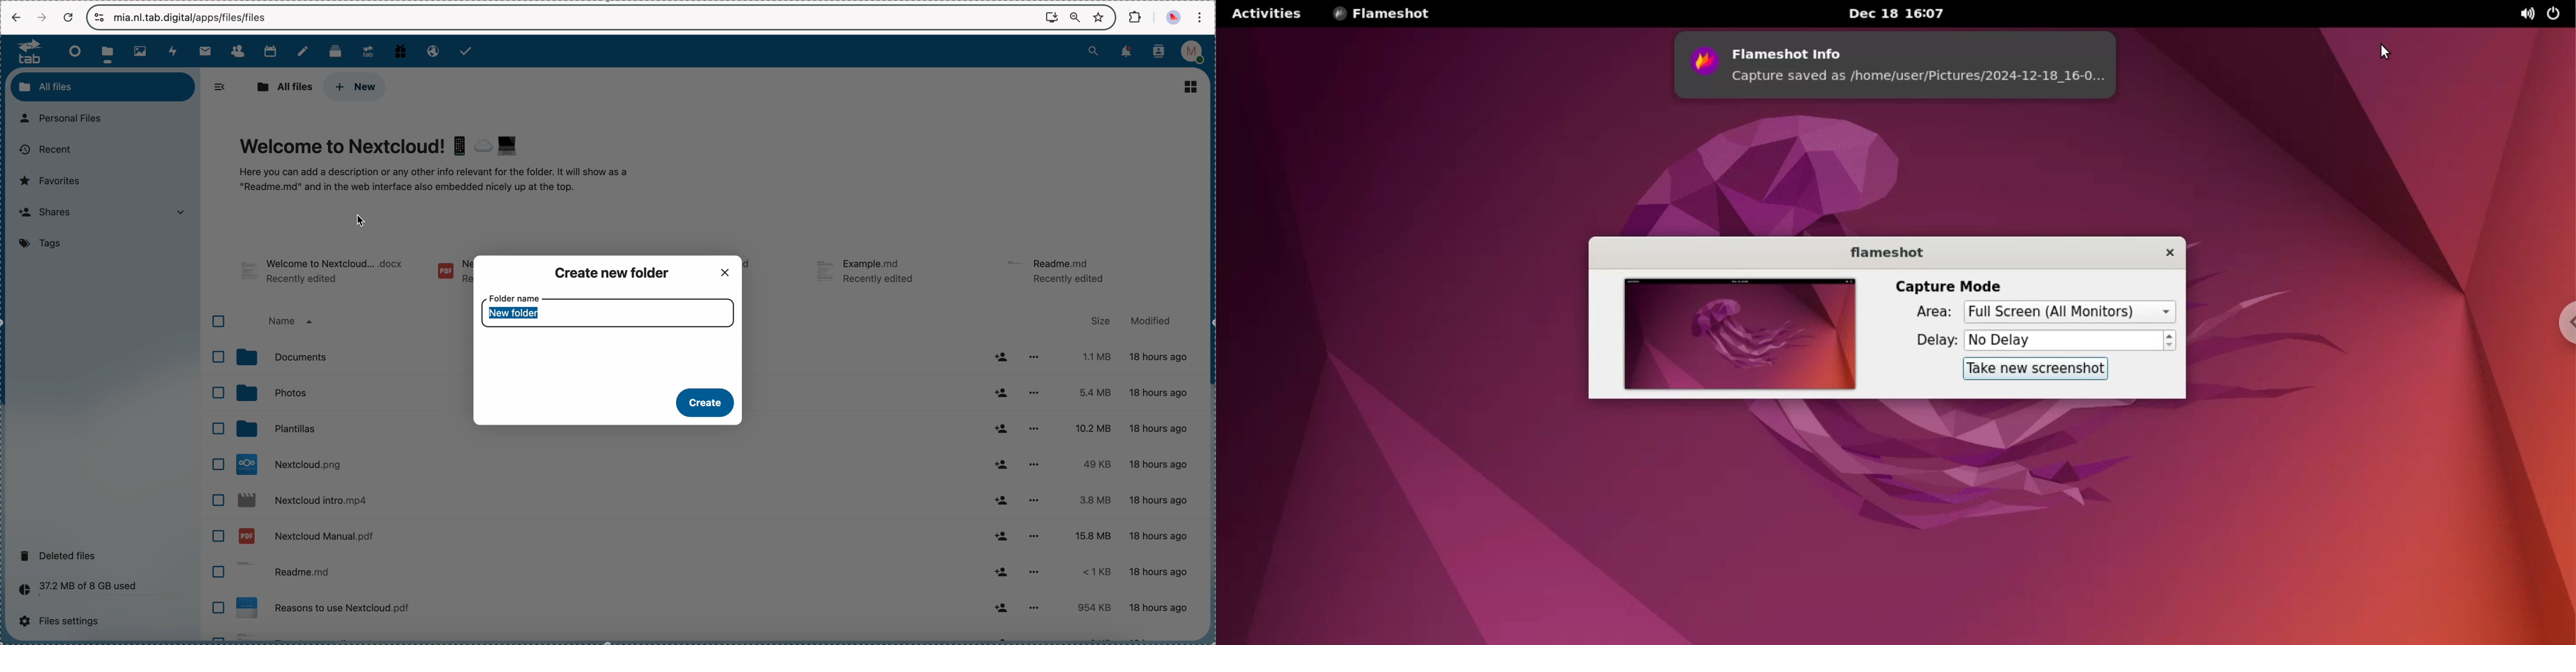 The height and width of the screenshot is (672, 2576). I want to click on favorites, so click(1101, 17).